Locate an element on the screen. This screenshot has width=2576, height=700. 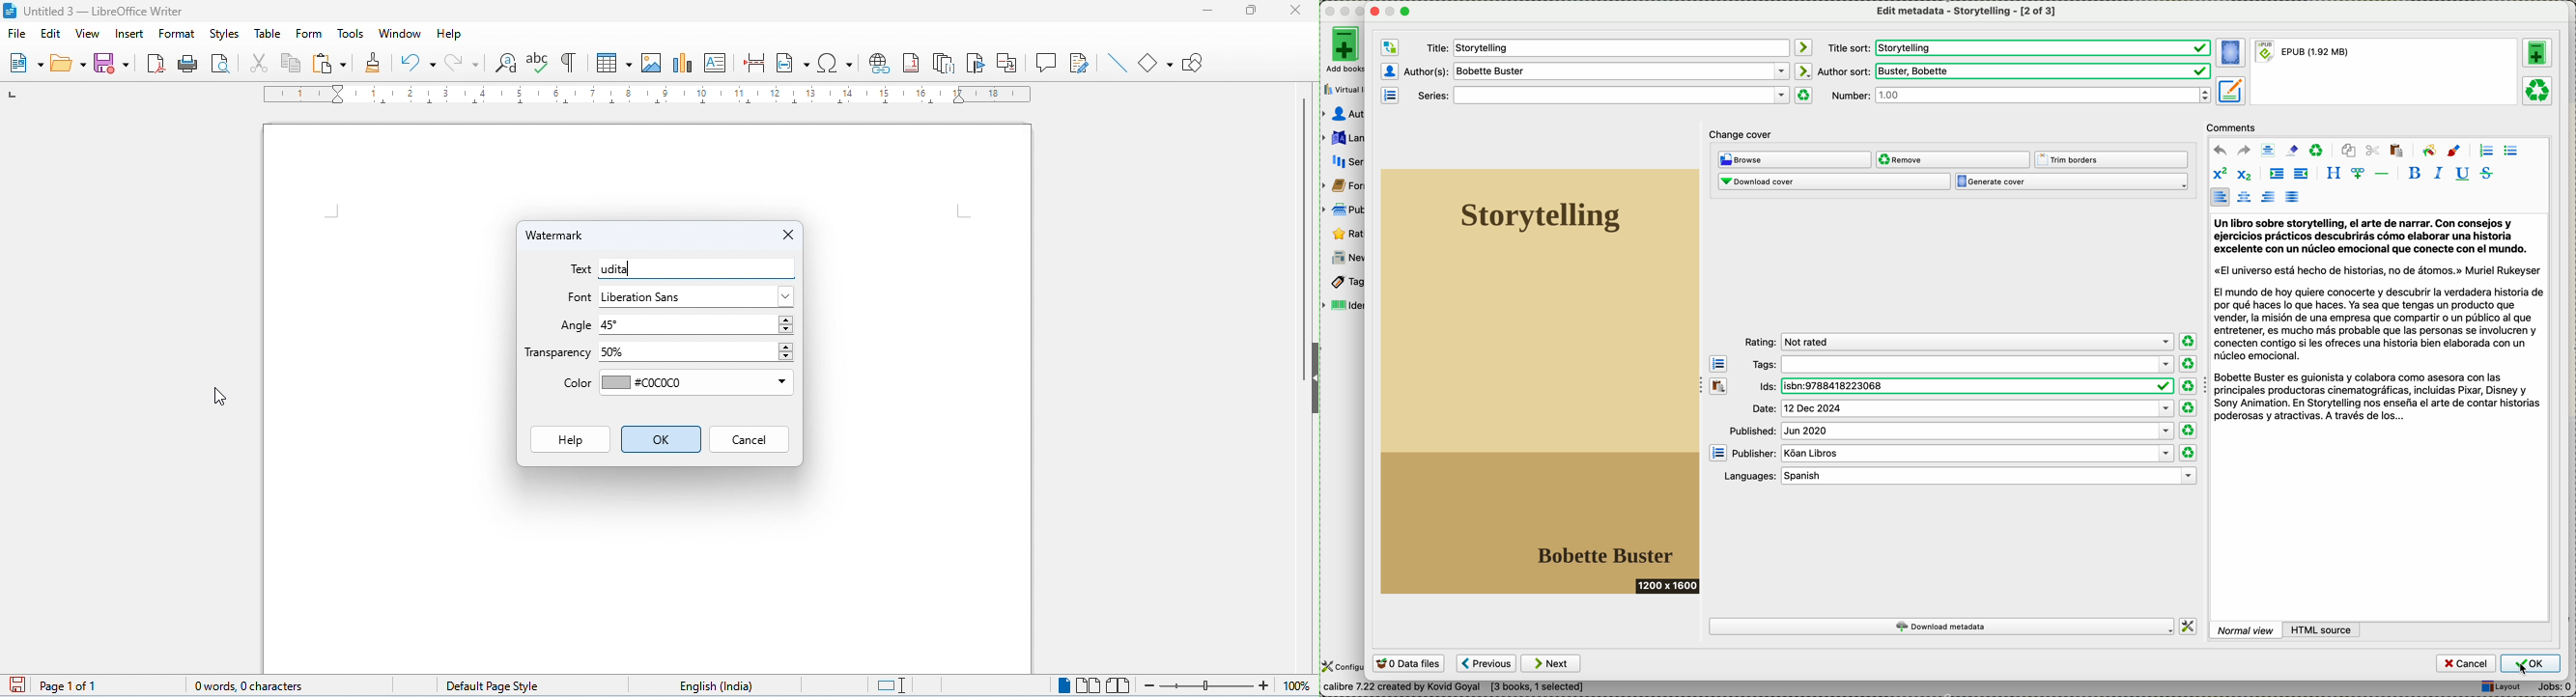
edit is located at coordinates (50, 34).